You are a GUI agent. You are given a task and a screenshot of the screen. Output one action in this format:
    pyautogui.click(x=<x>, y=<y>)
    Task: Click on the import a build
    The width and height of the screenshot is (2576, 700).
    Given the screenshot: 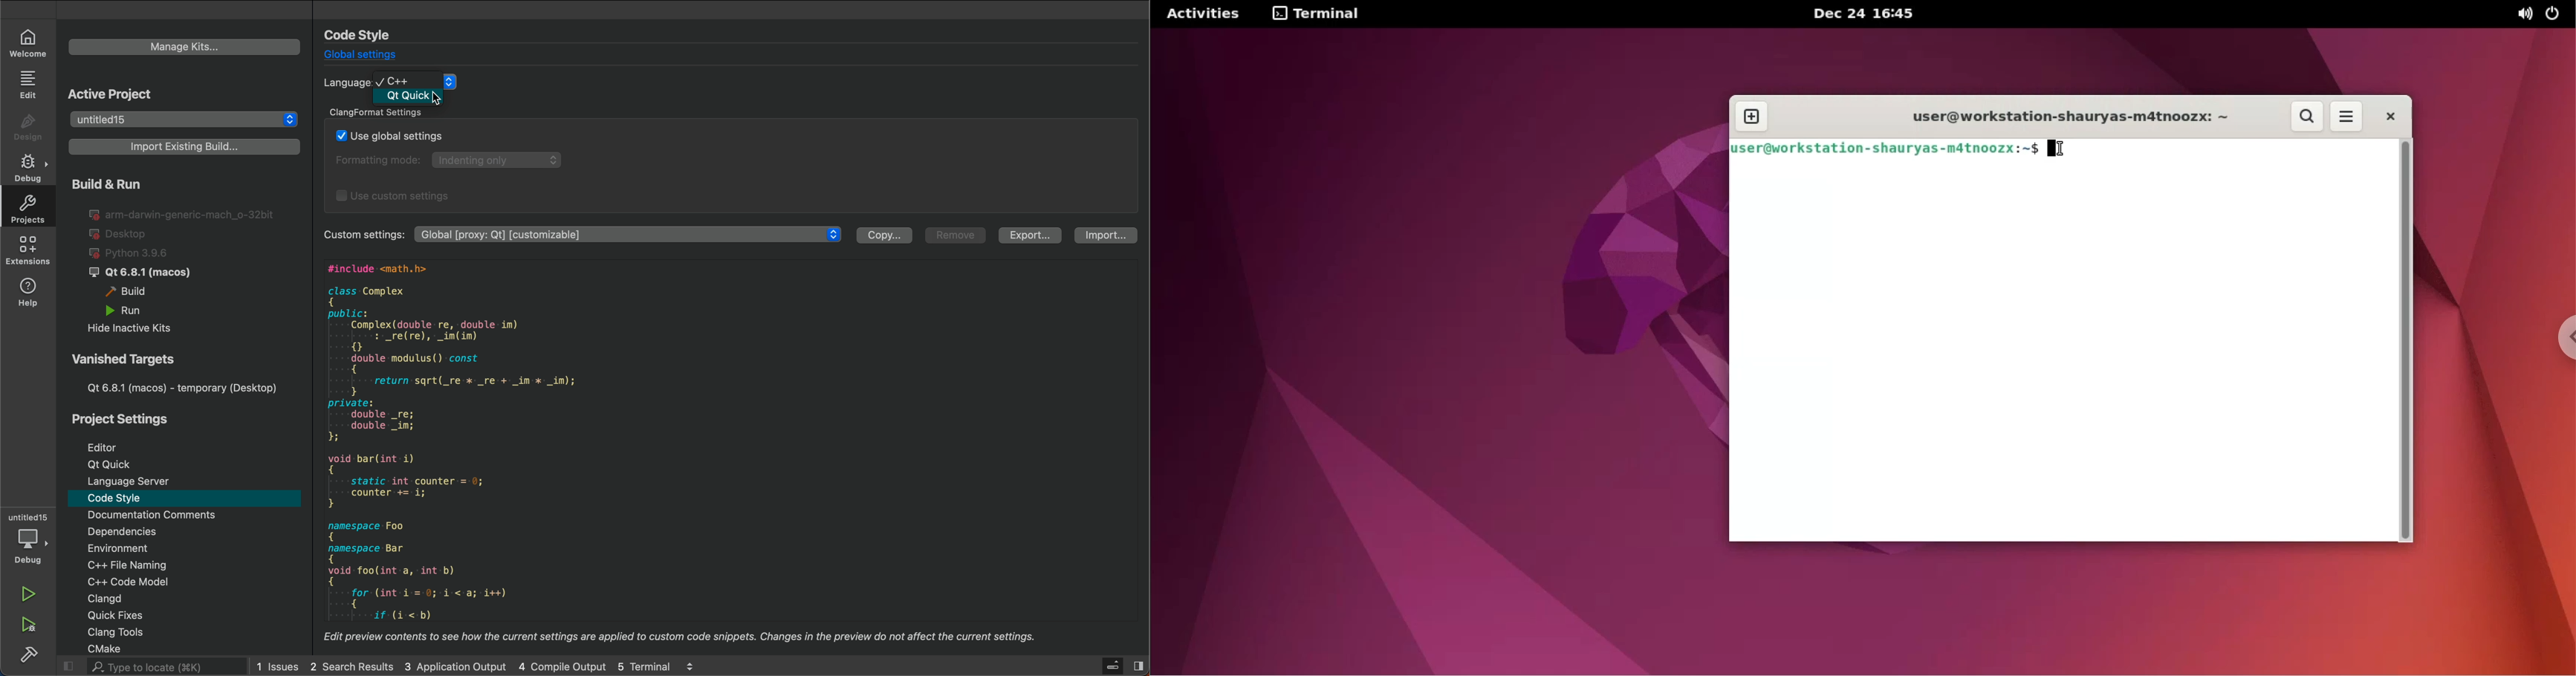 What is the action you would take?
    pyautogui.click(x=181, y=147)
    